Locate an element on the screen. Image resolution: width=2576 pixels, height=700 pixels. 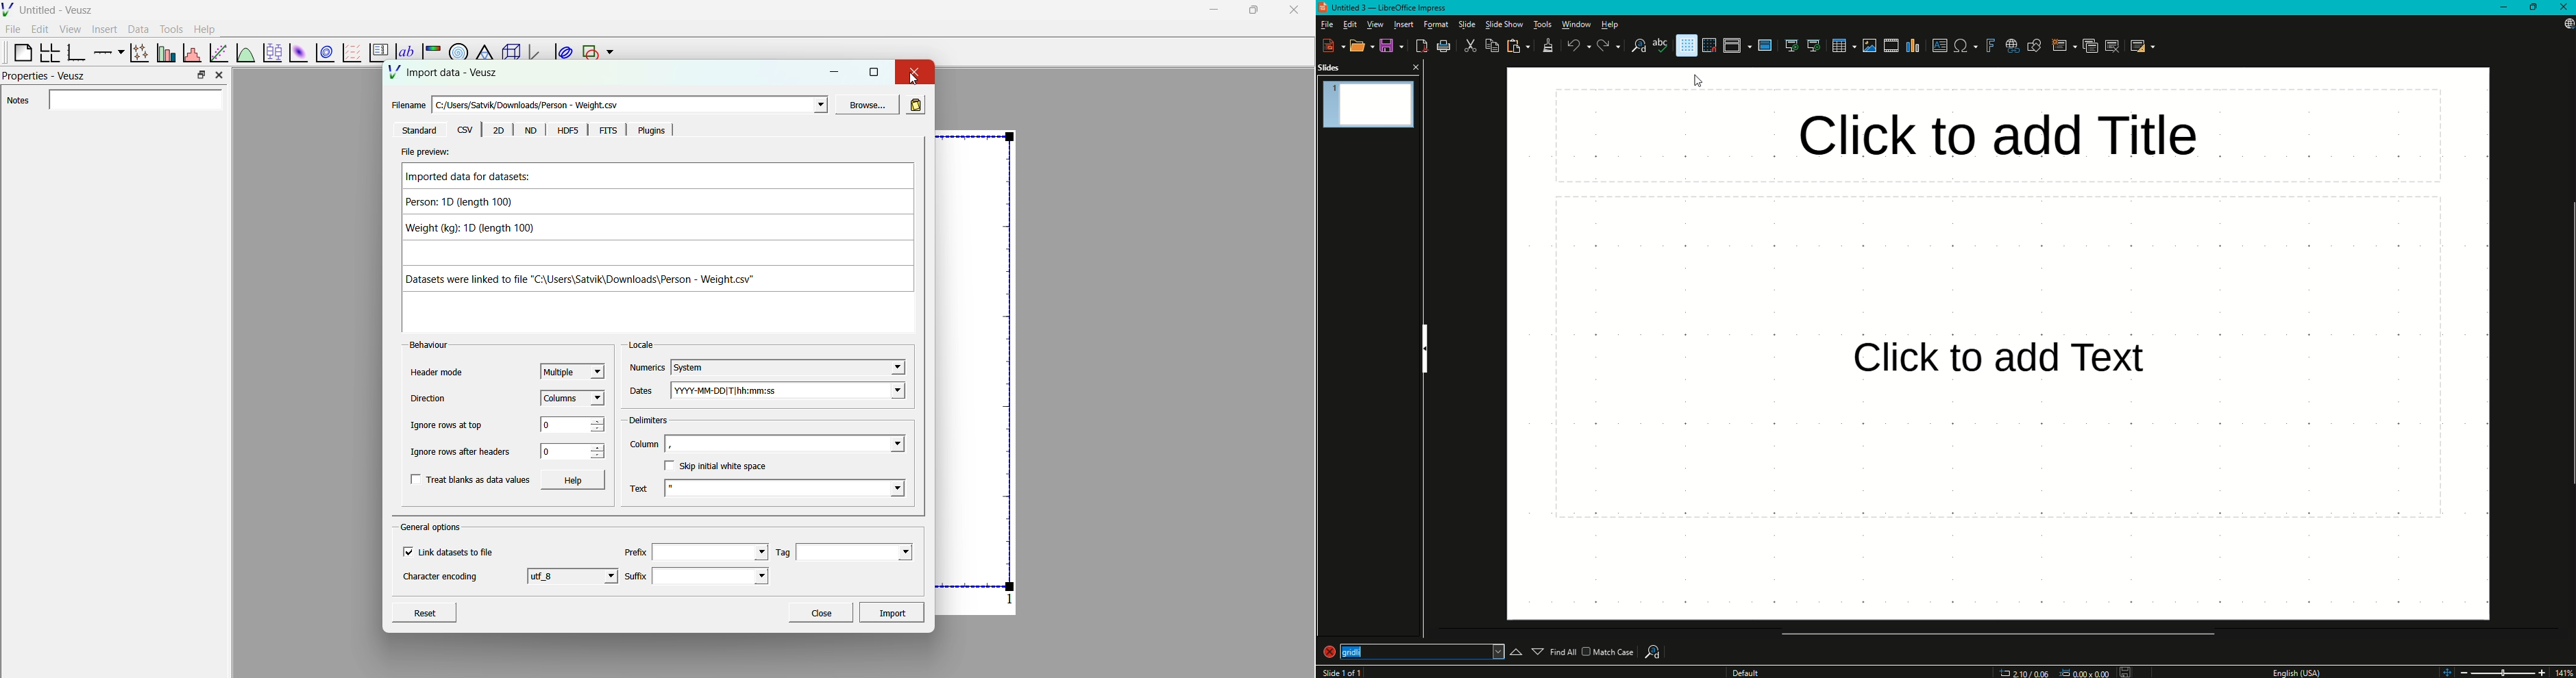
Slide 1 is located at coordinates (1346, 671).